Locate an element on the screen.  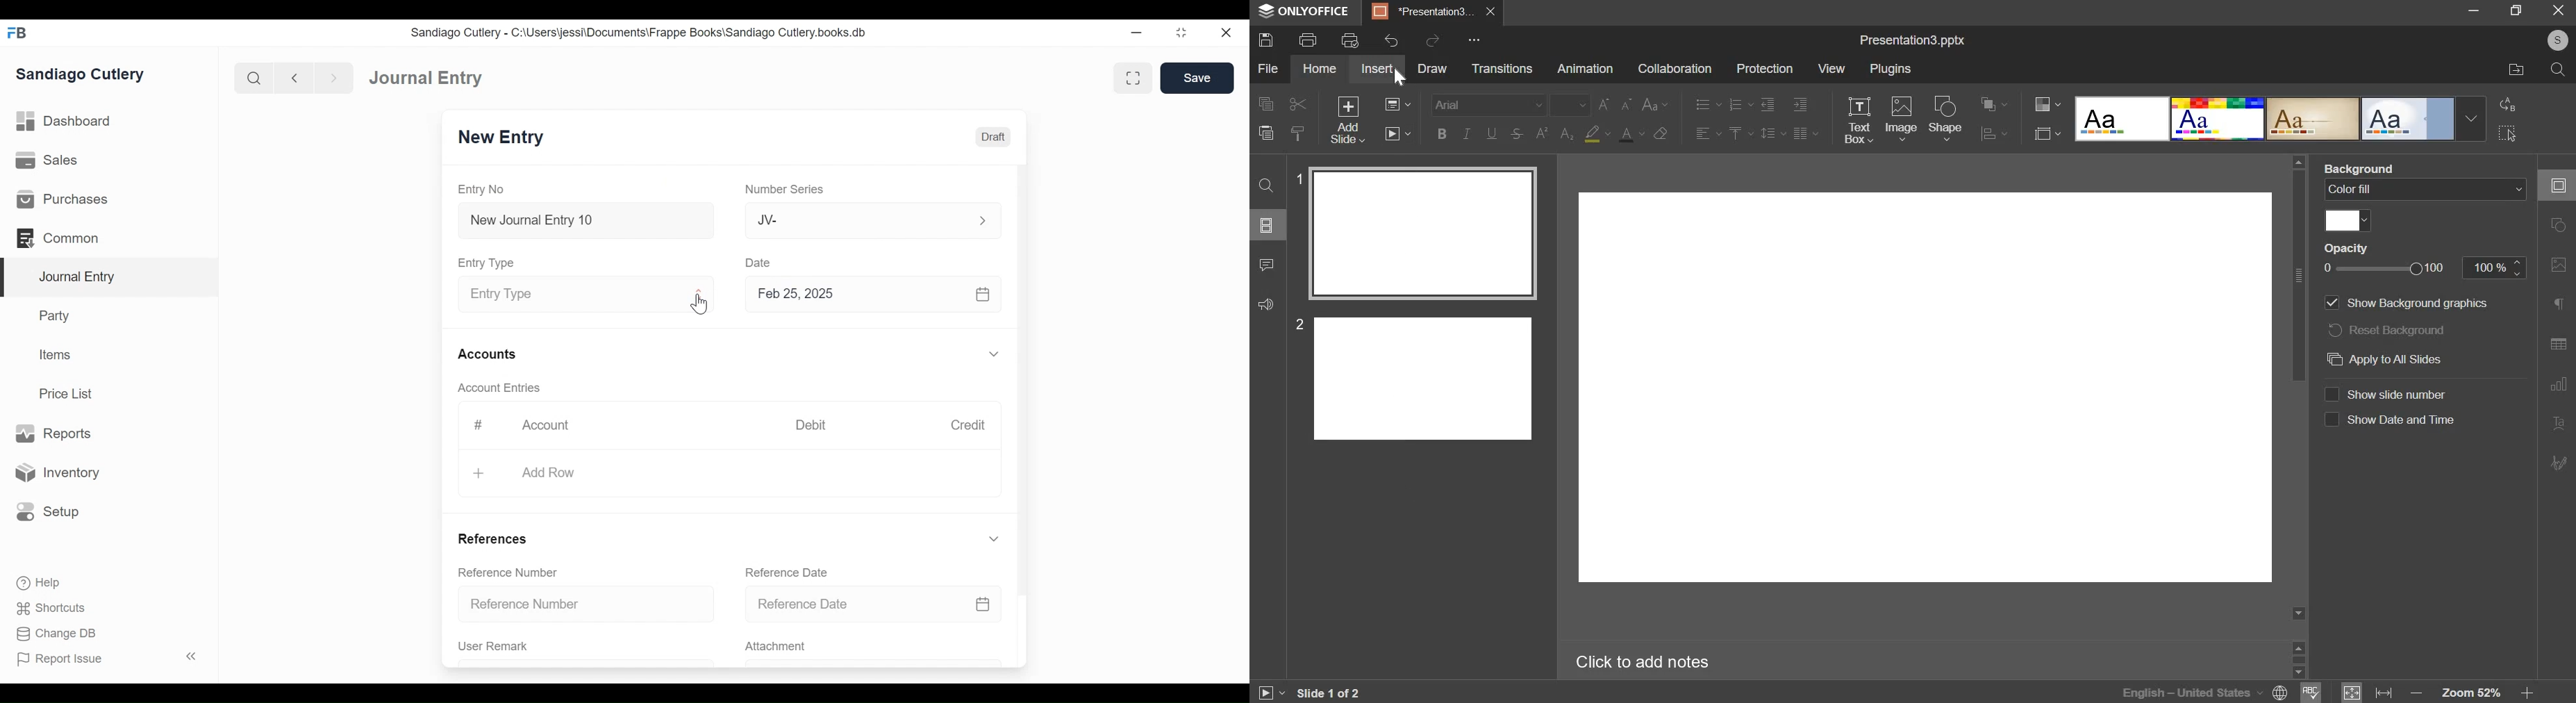
strikethrough is located at coordinates (1518, 133).